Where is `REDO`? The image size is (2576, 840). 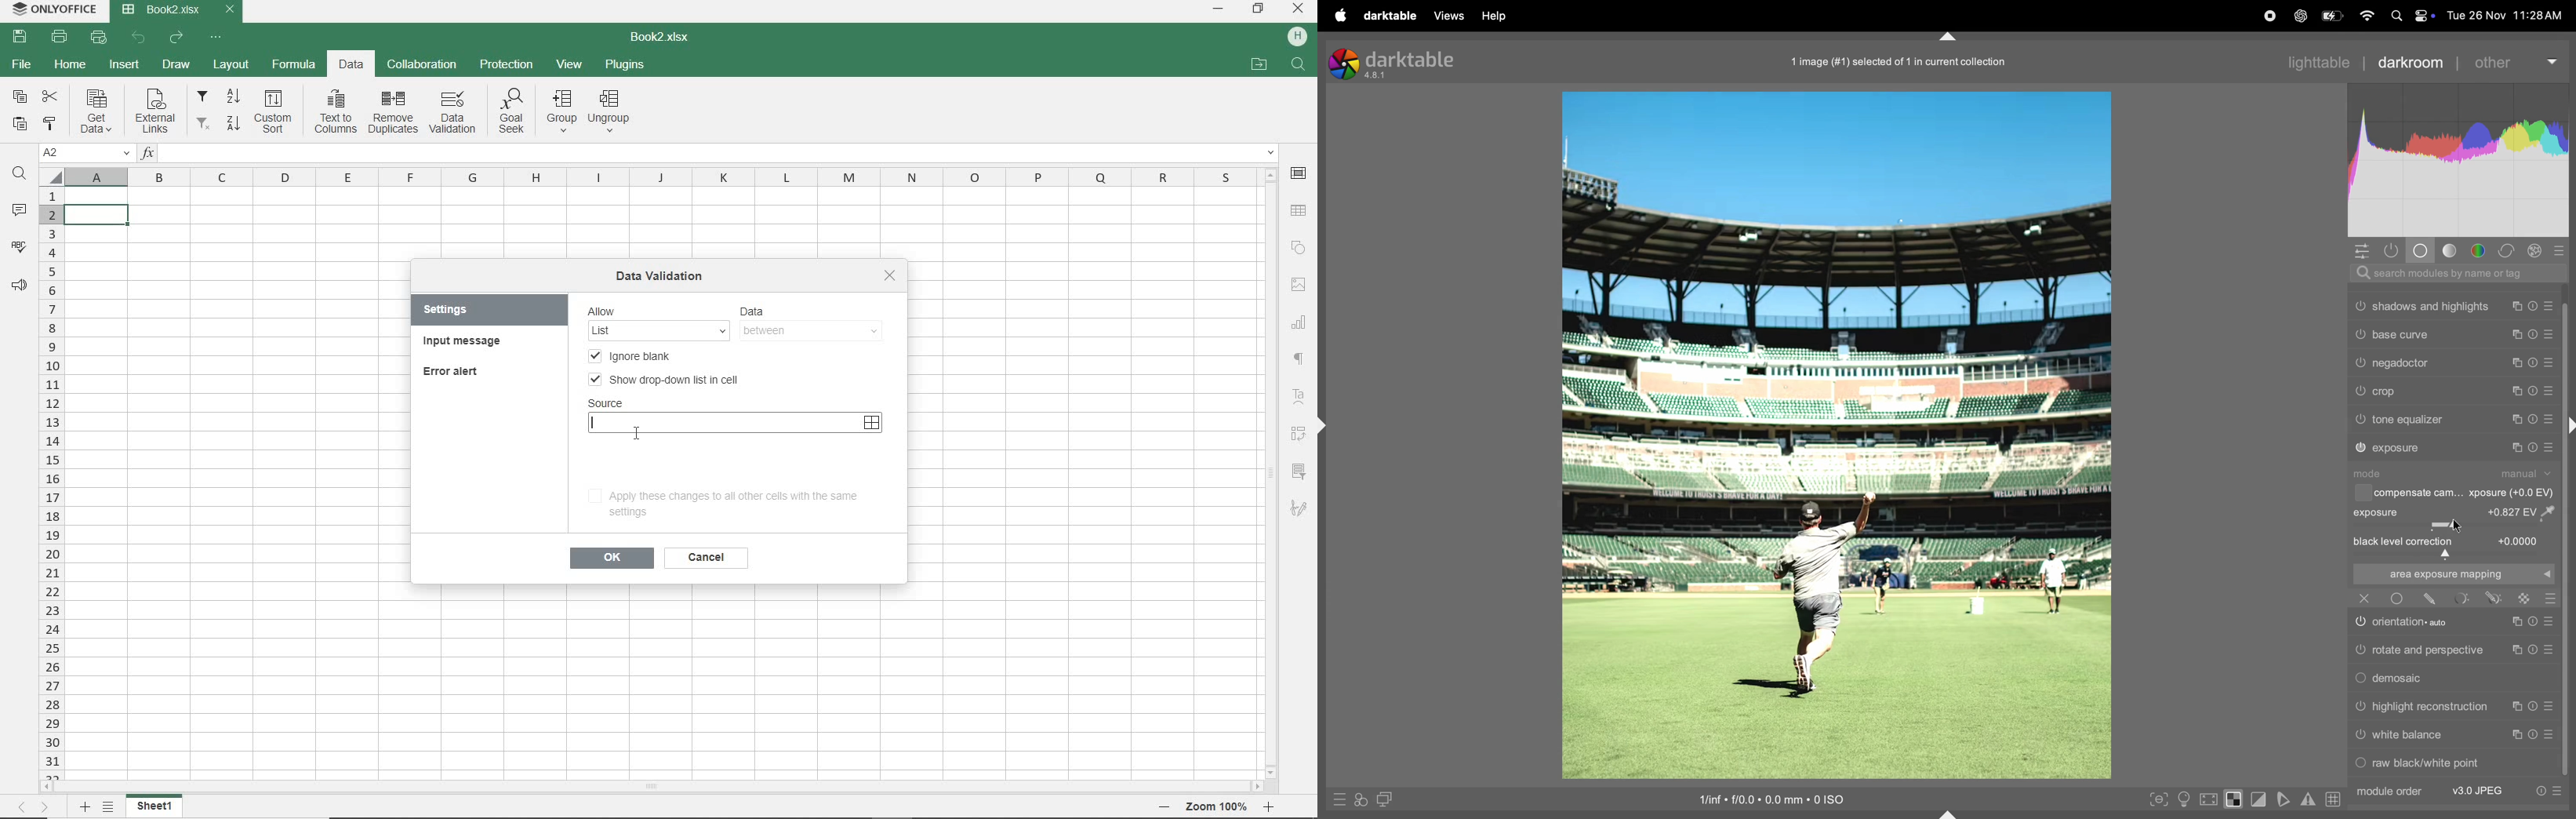 REDO is located at coordinates (176, 38).